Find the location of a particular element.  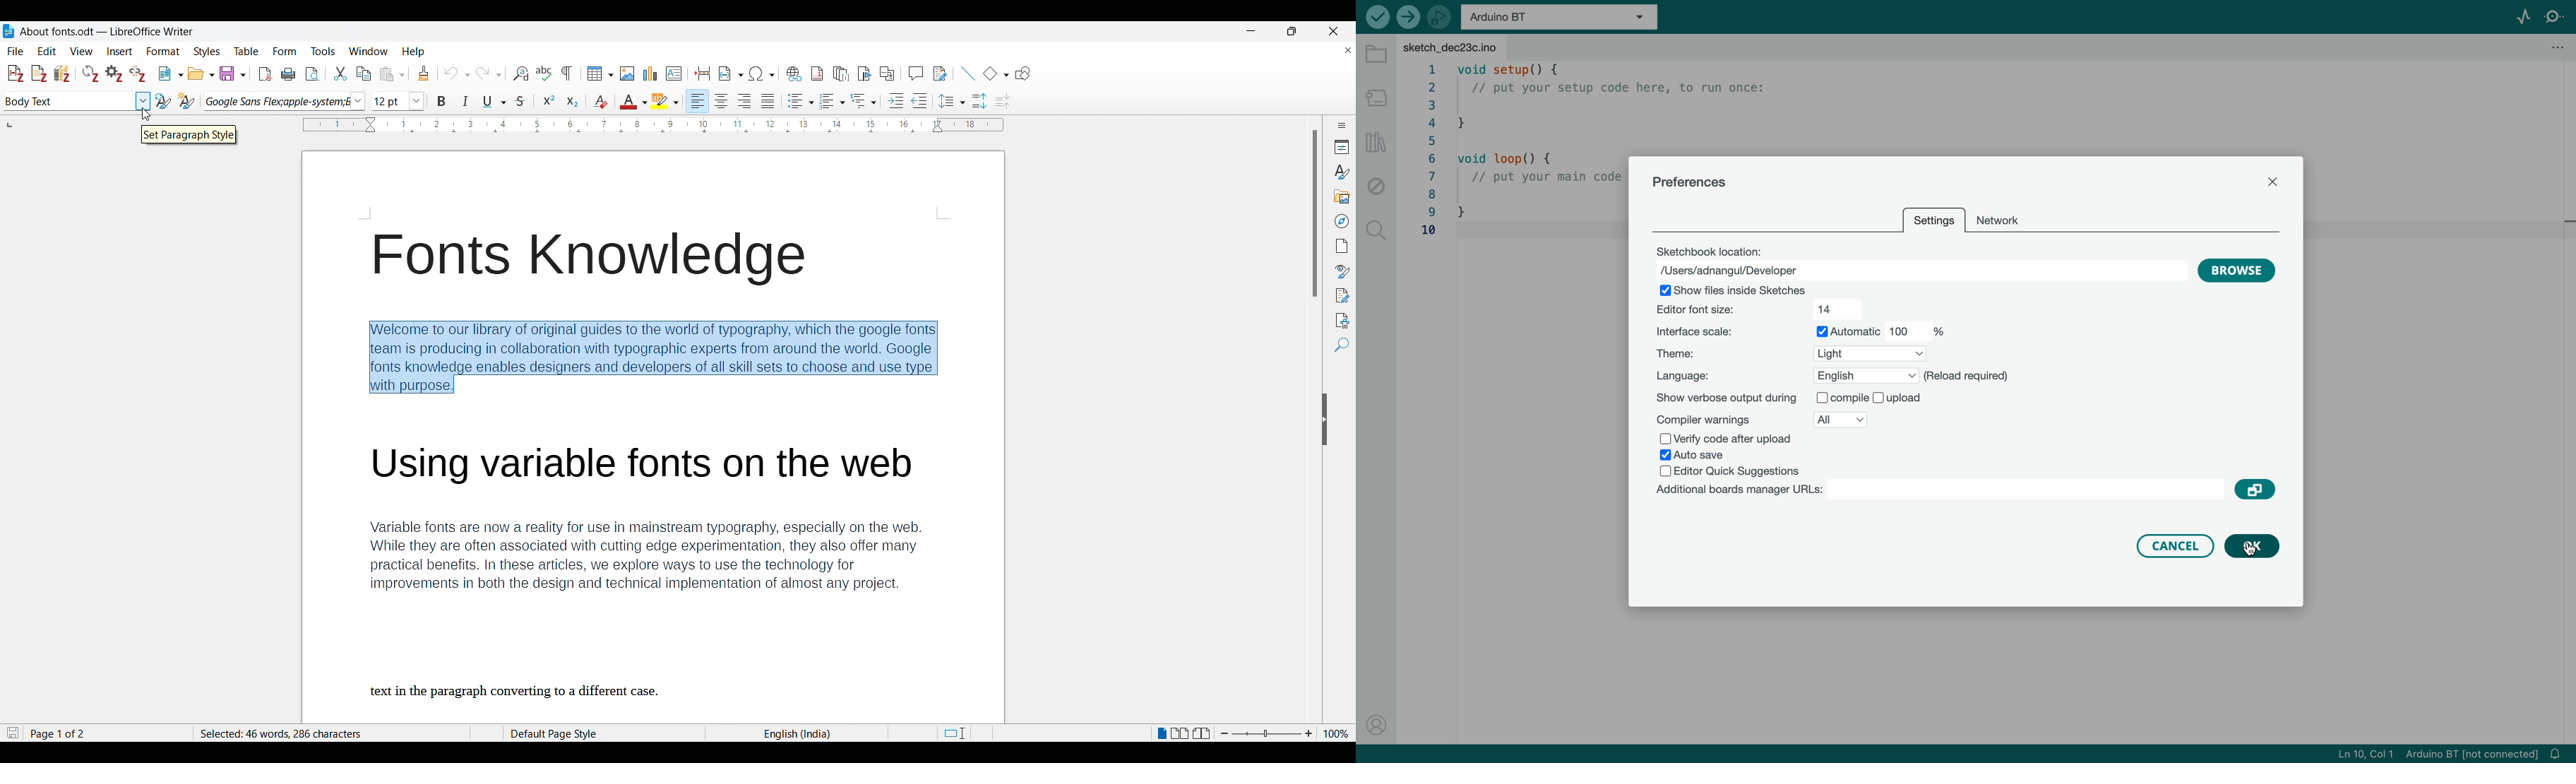

Open is located at coordinates (201, 73).